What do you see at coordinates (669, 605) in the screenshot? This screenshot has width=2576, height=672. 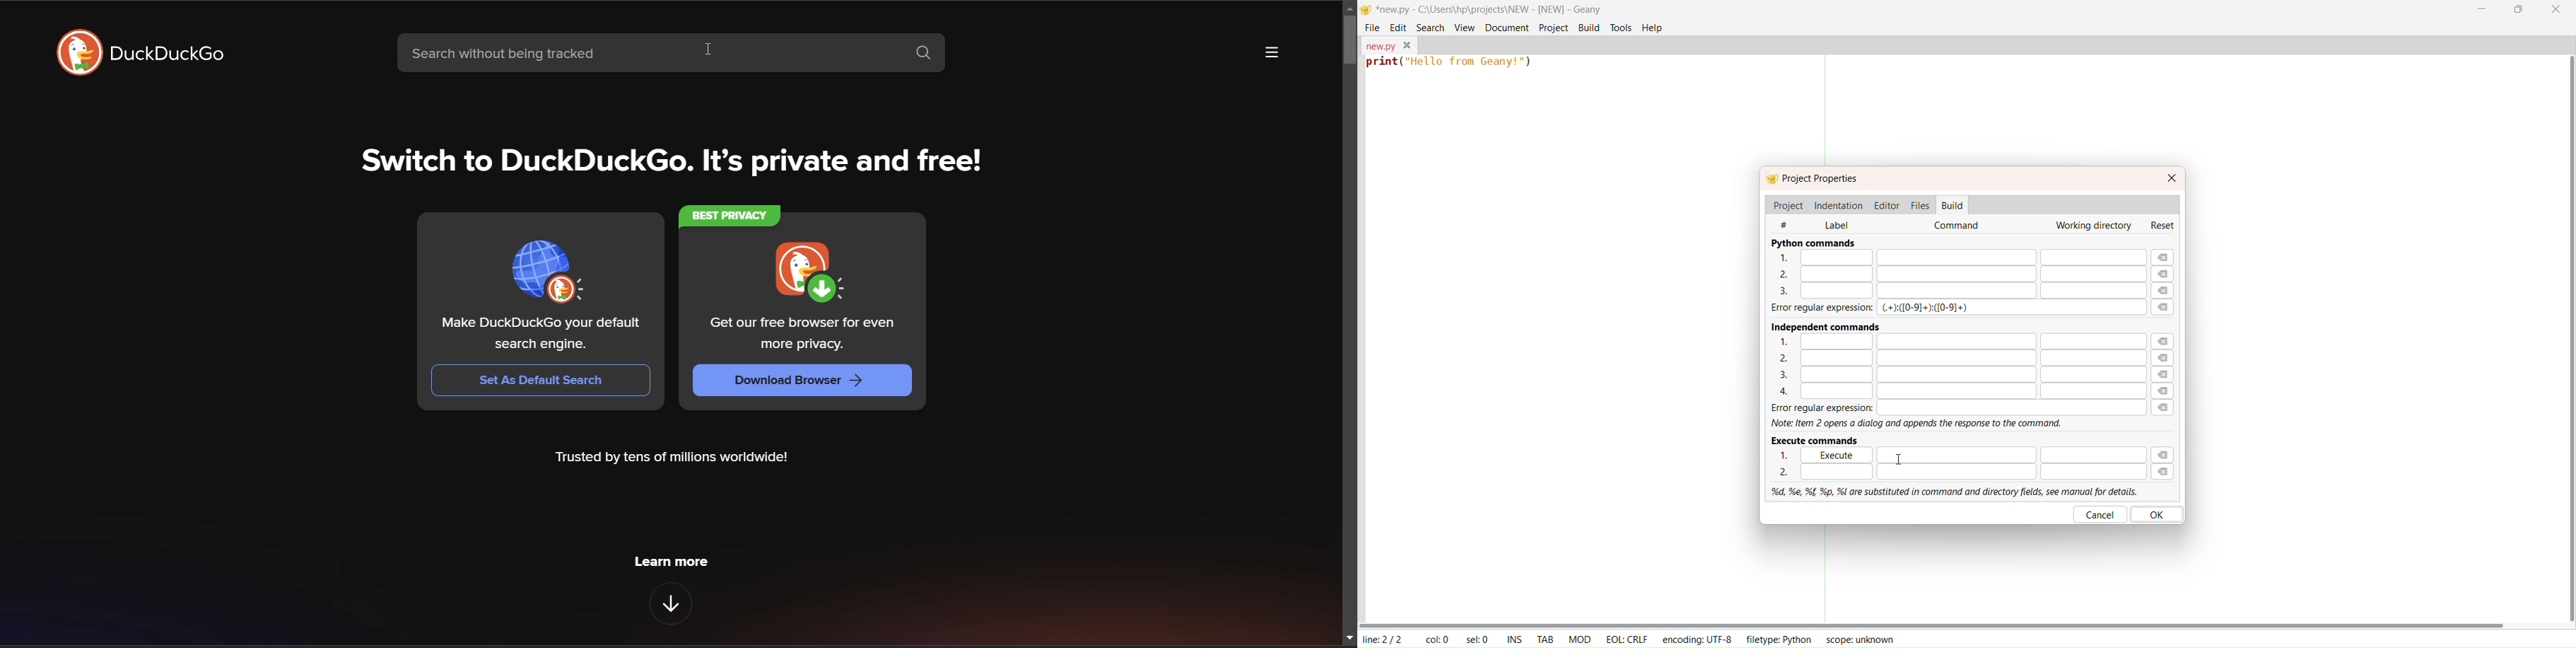 I see `features` at bounding box center [669, 605].